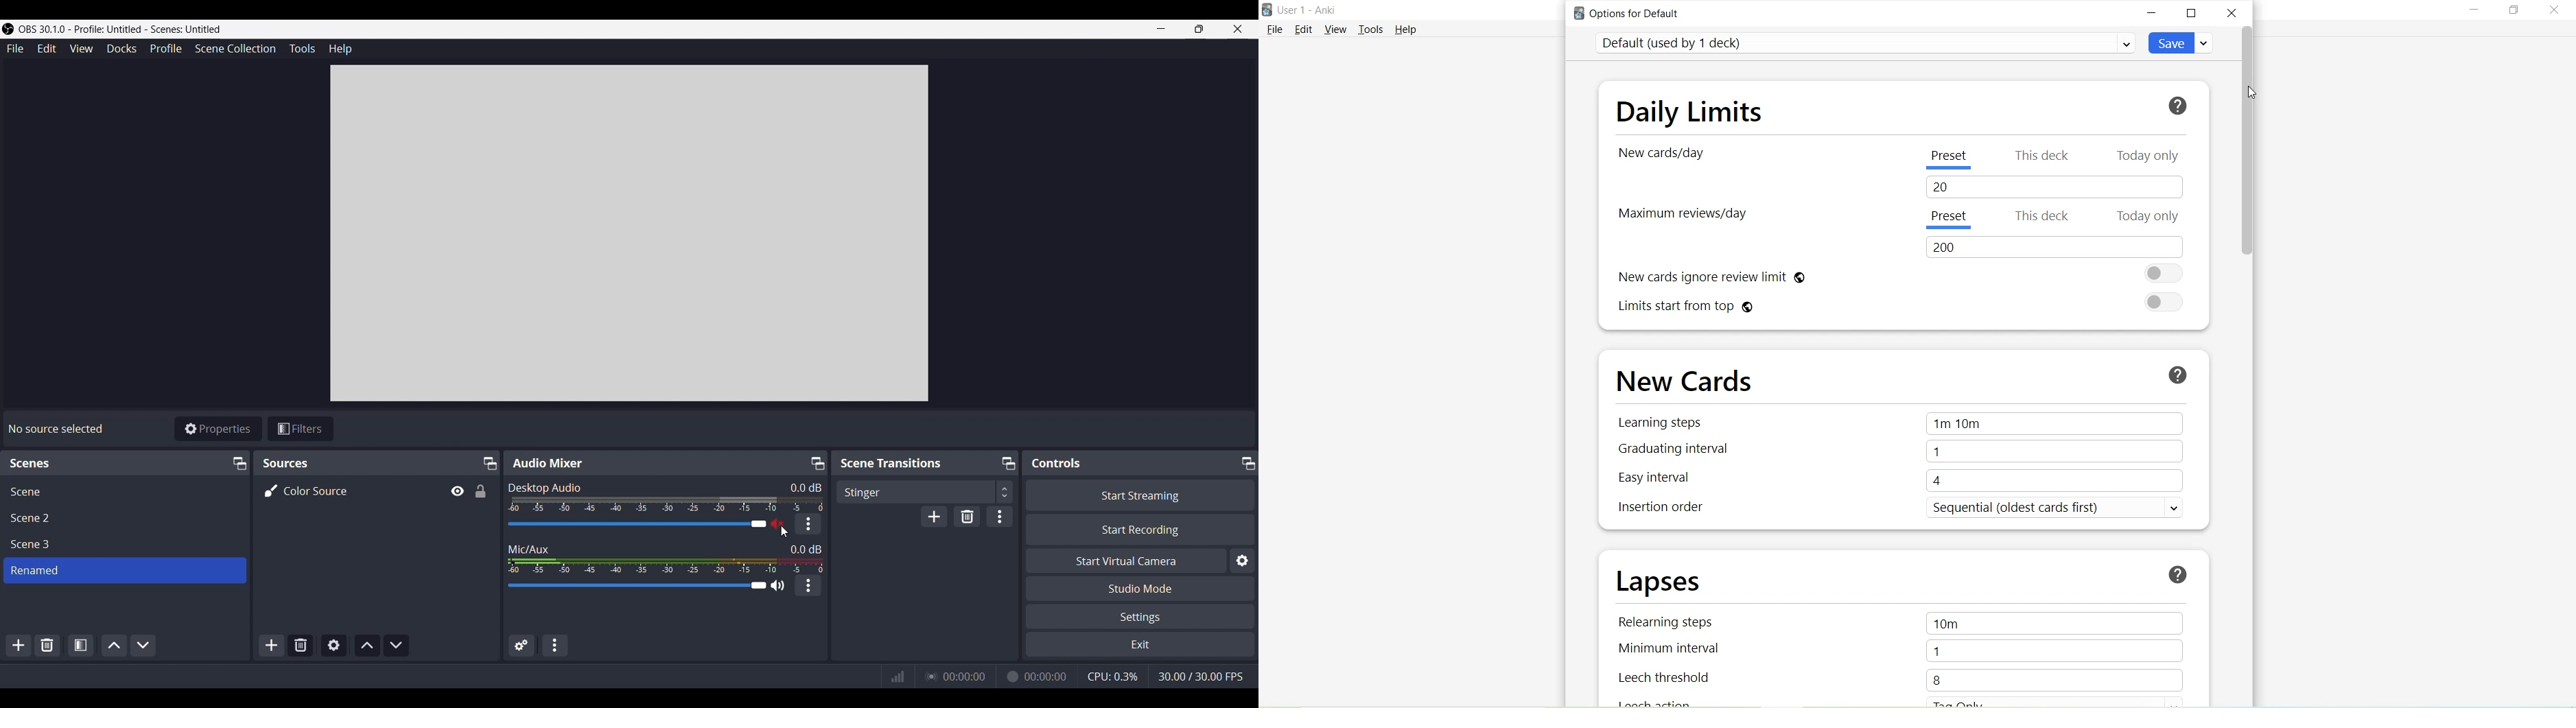 The width and height of the screenshot is (2576, 728). I want to click on Preset, so click(1949, 221).